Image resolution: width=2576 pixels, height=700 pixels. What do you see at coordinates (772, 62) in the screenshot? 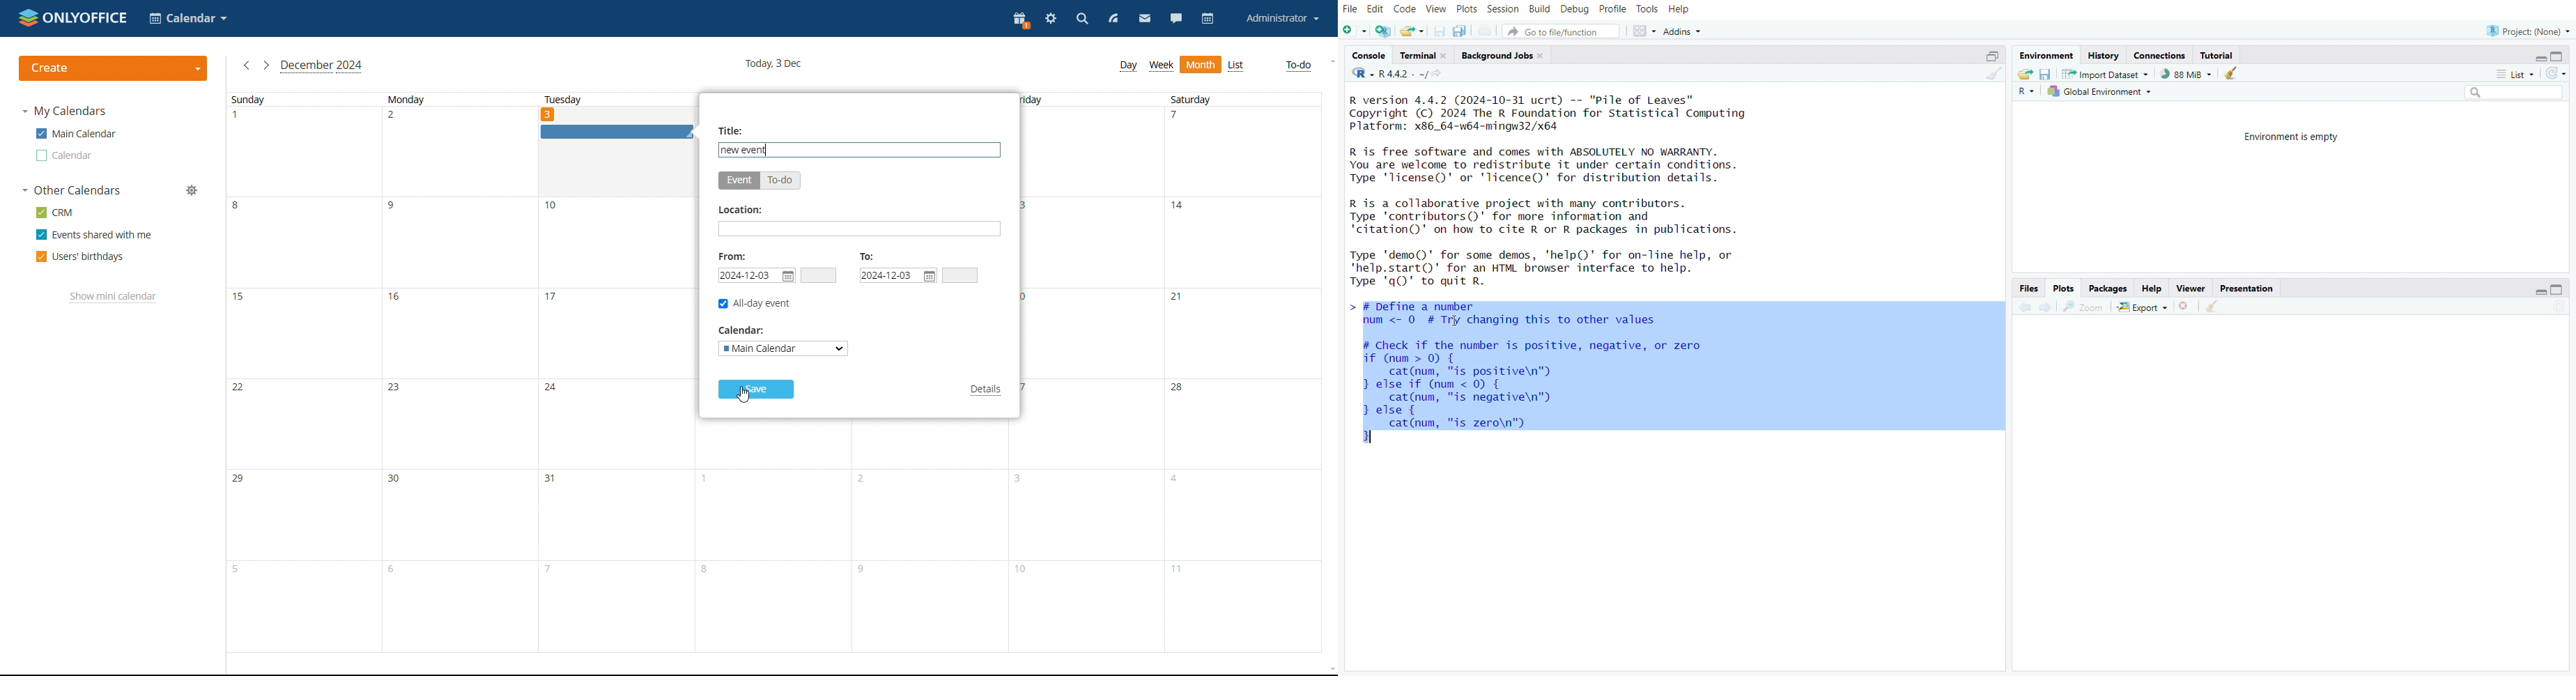
I see `current date` at bounding box center [772, 62].